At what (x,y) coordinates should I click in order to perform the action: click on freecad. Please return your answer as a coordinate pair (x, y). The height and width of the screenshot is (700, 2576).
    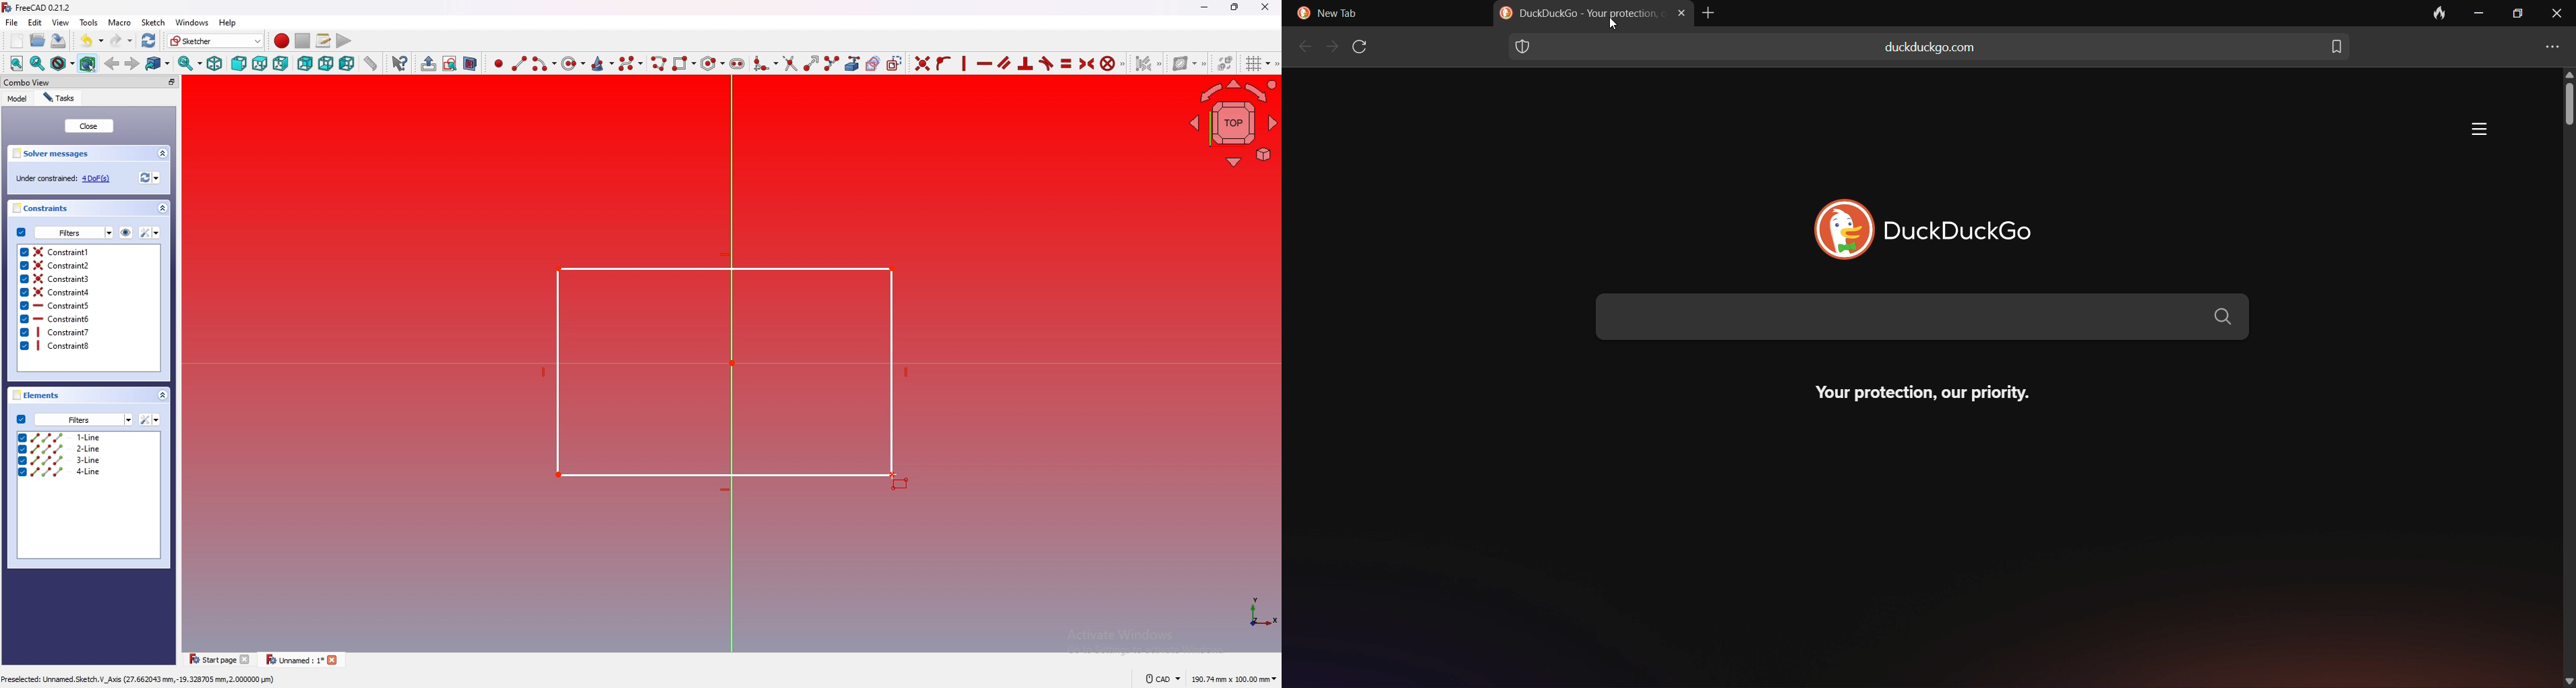
    Looking at the image, I should click on (39, 7).